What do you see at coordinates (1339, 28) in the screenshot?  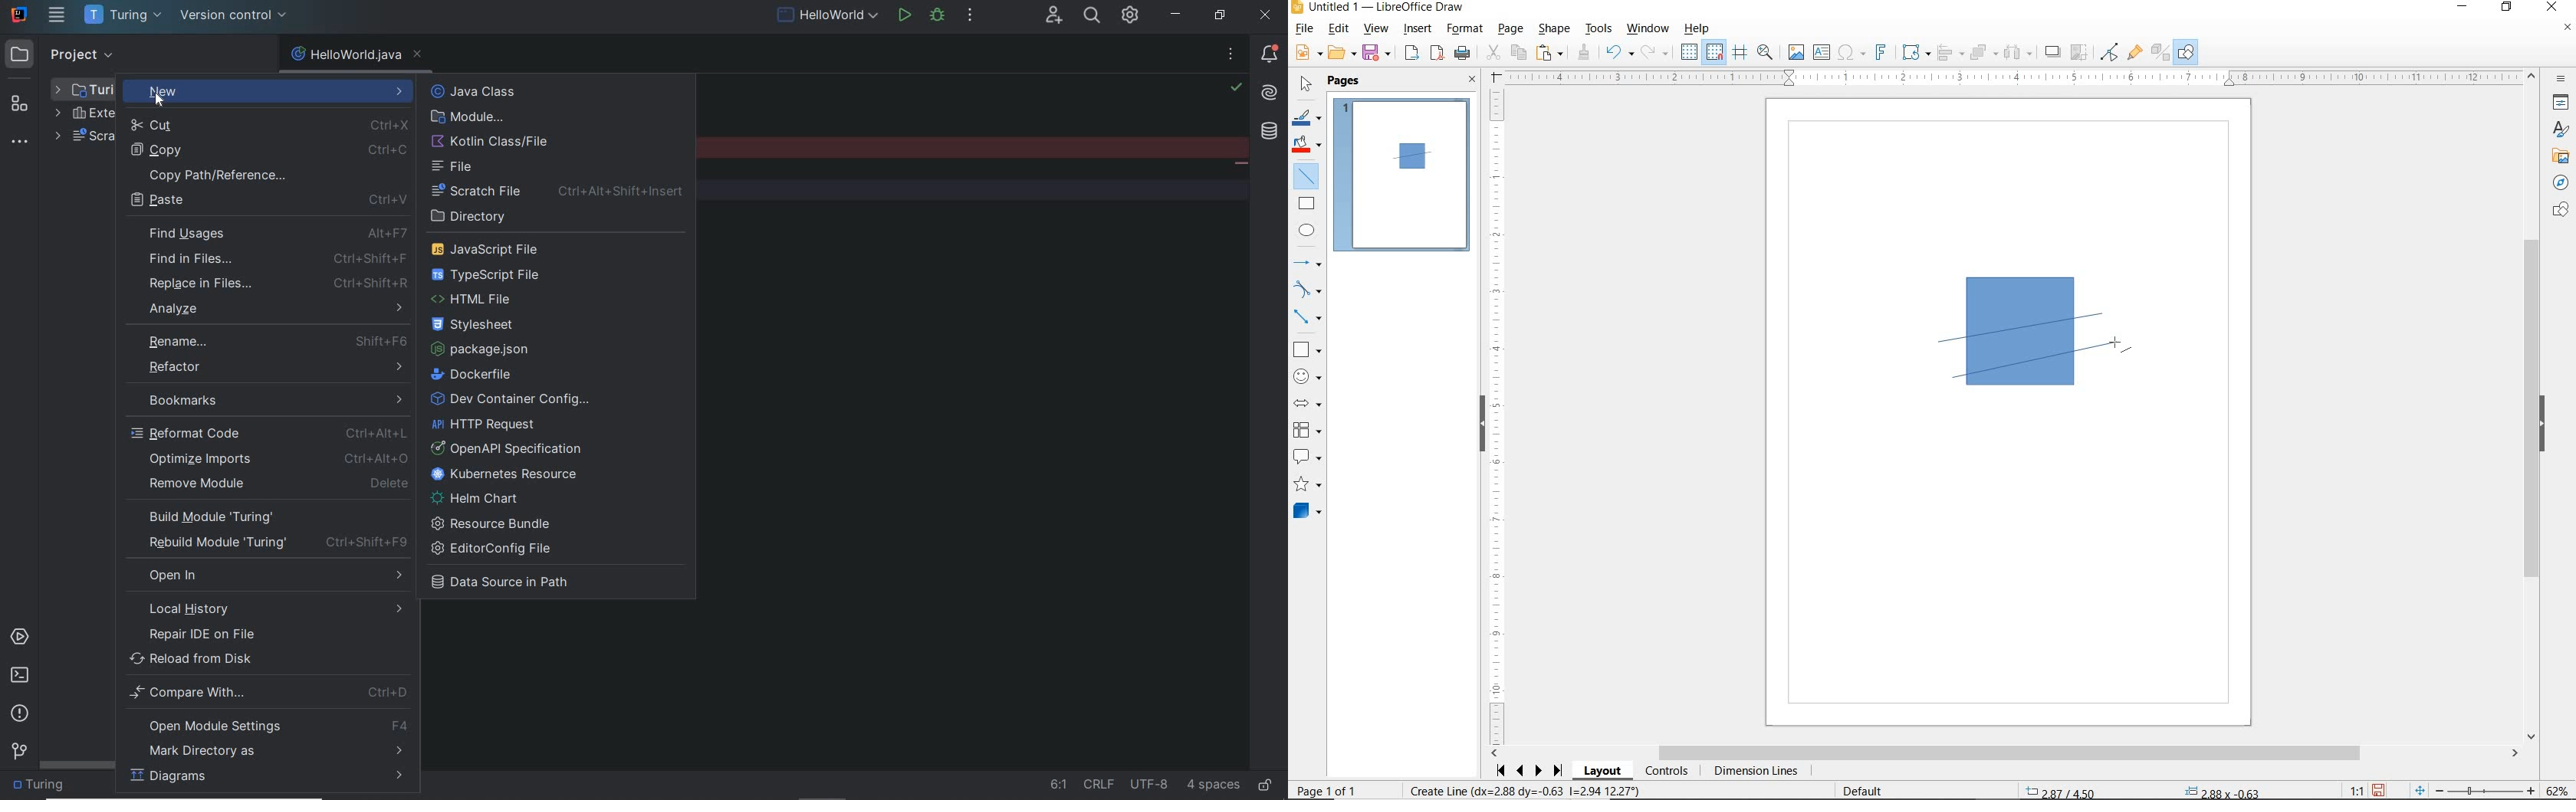 I see `EDIT` at bounding box center [1339, 28].